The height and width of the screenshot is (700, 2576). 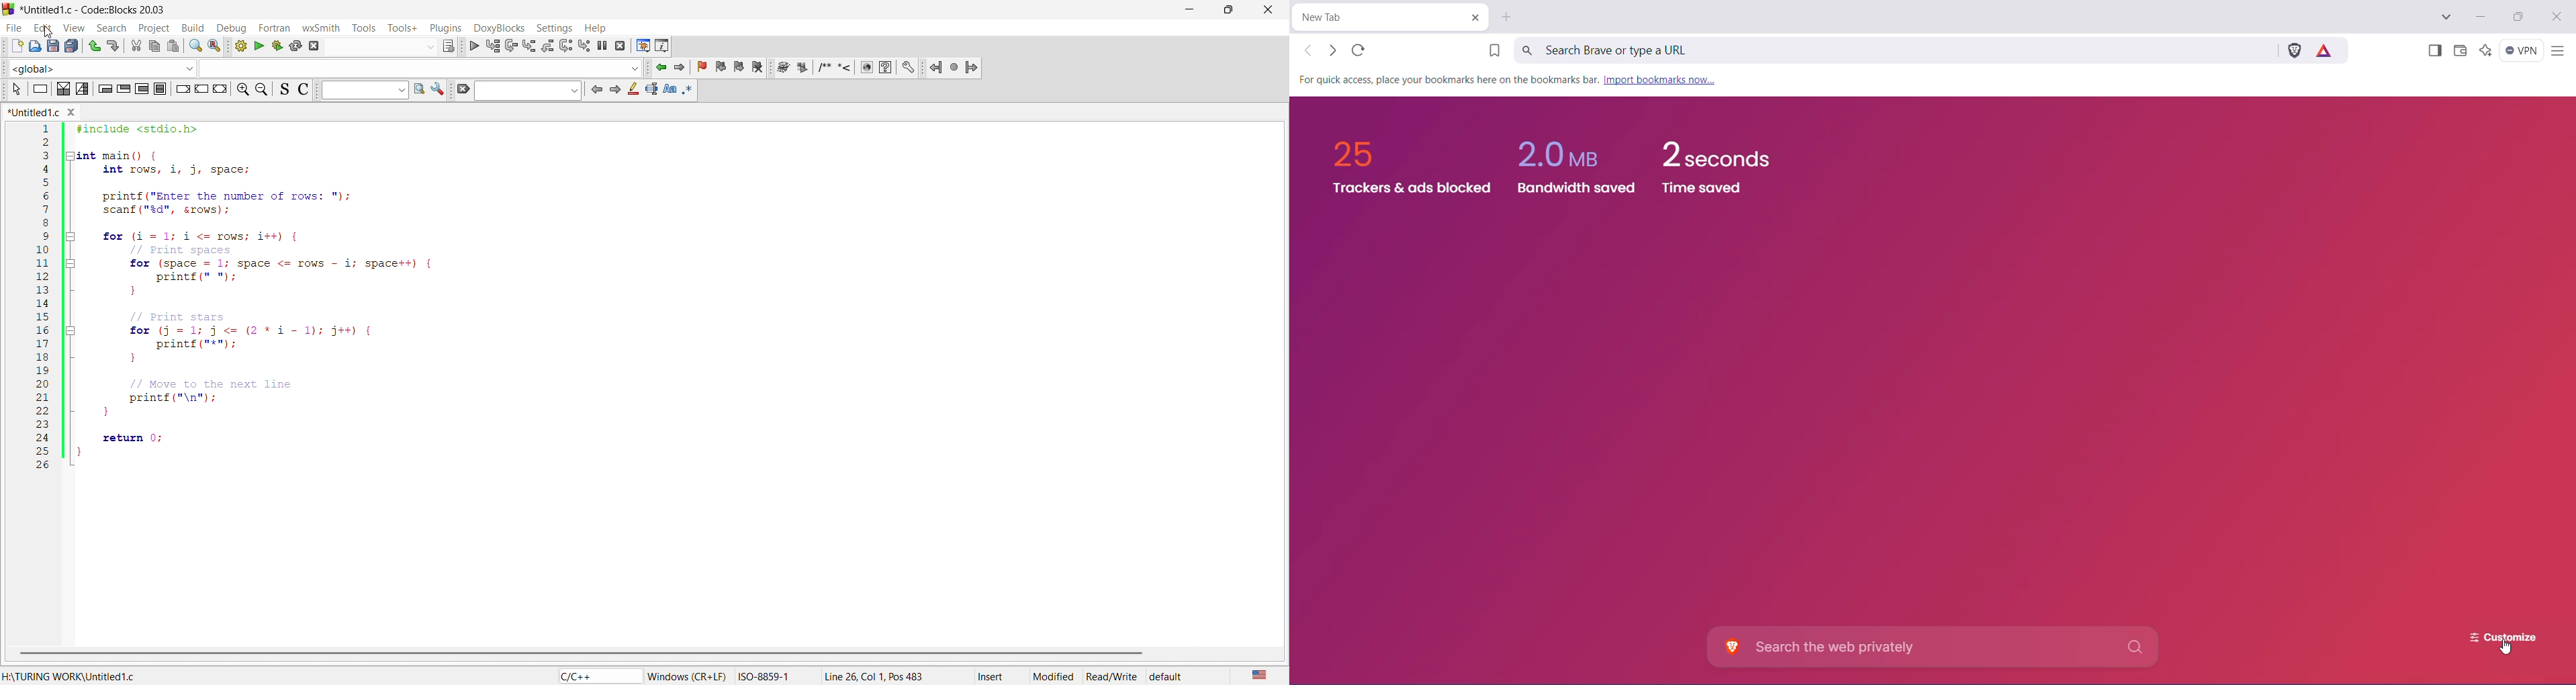 I want to click on Close, so click(x=2558, y=17).